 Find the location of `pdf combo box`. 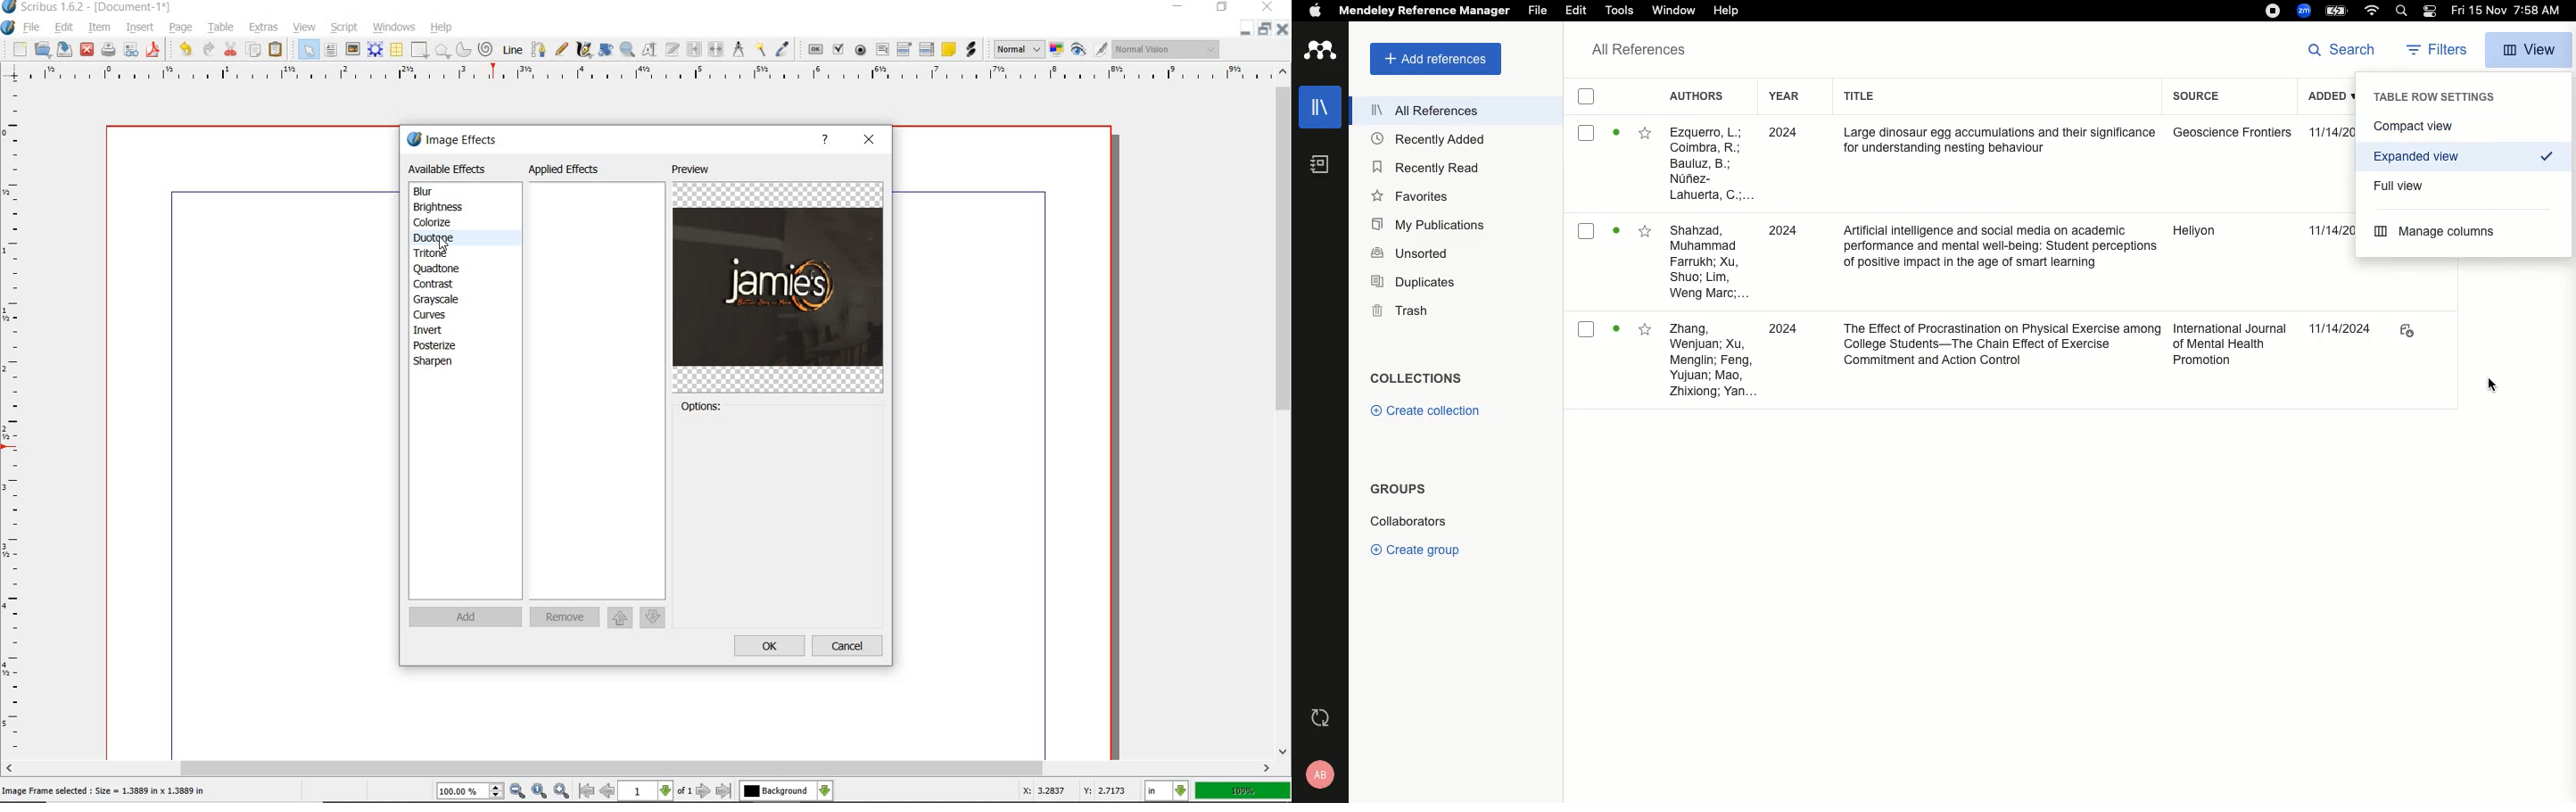

pdf combo box is located at coordinates (902, 49).